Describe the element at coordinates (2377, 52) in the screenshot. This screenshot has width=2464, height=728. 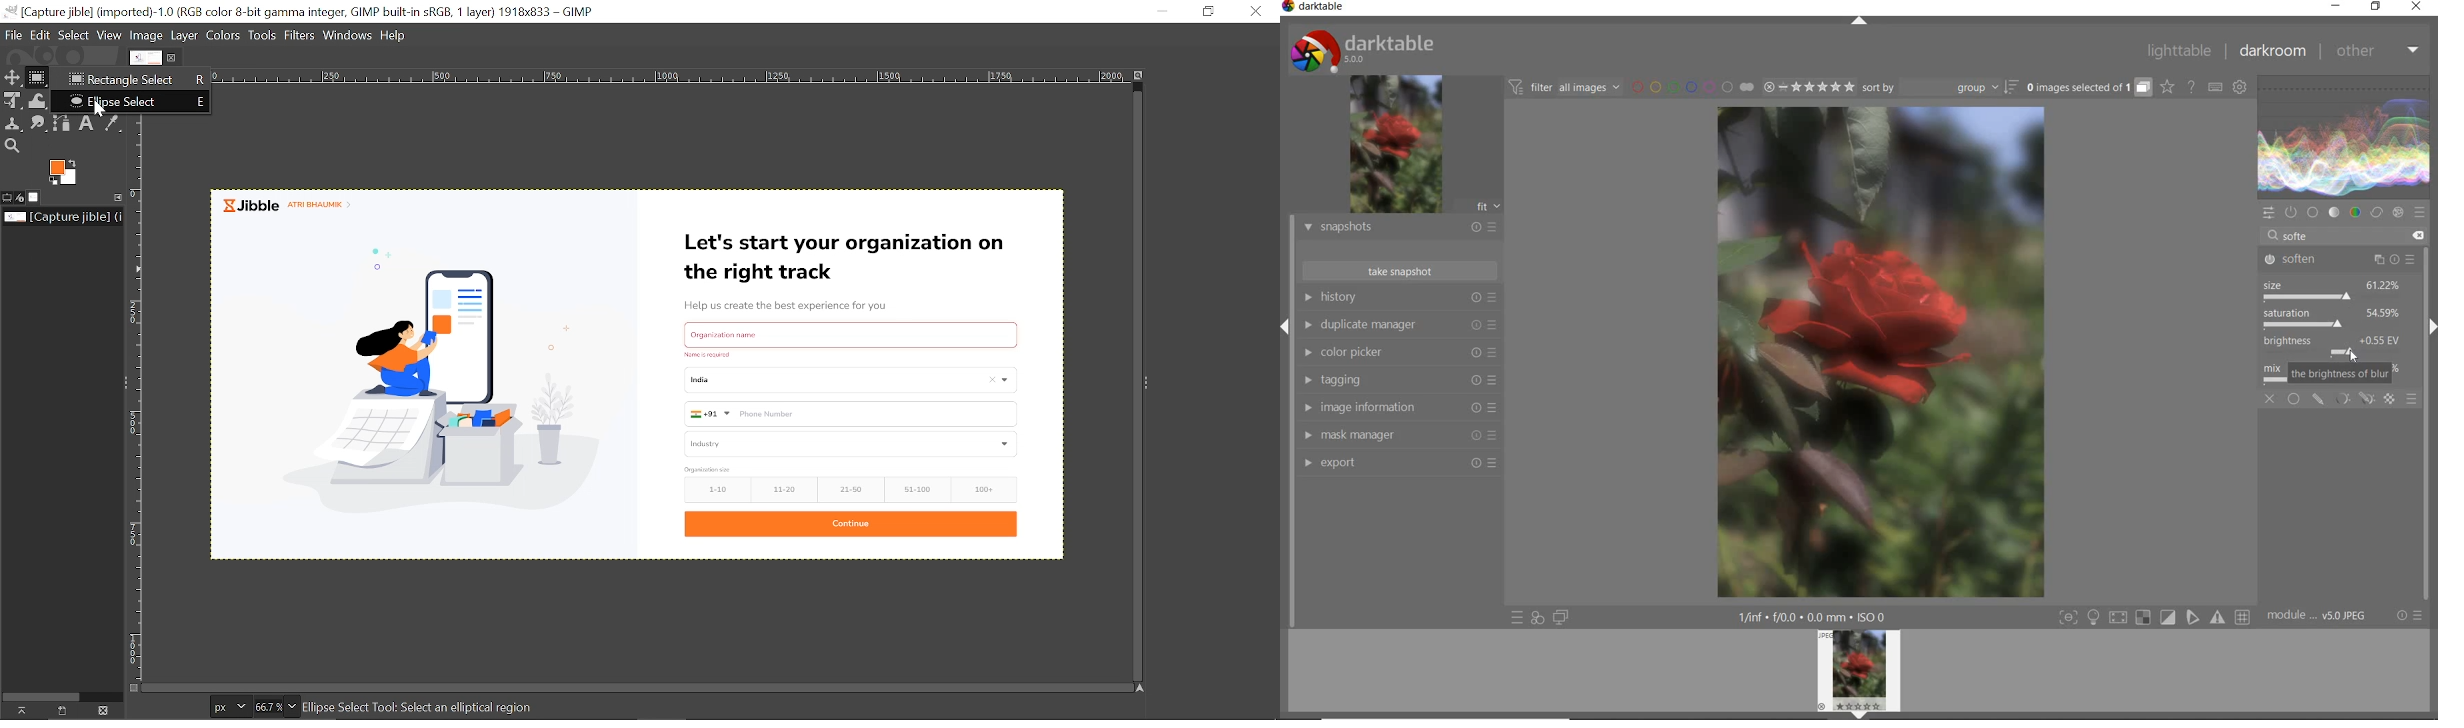
I see `other` at that location.